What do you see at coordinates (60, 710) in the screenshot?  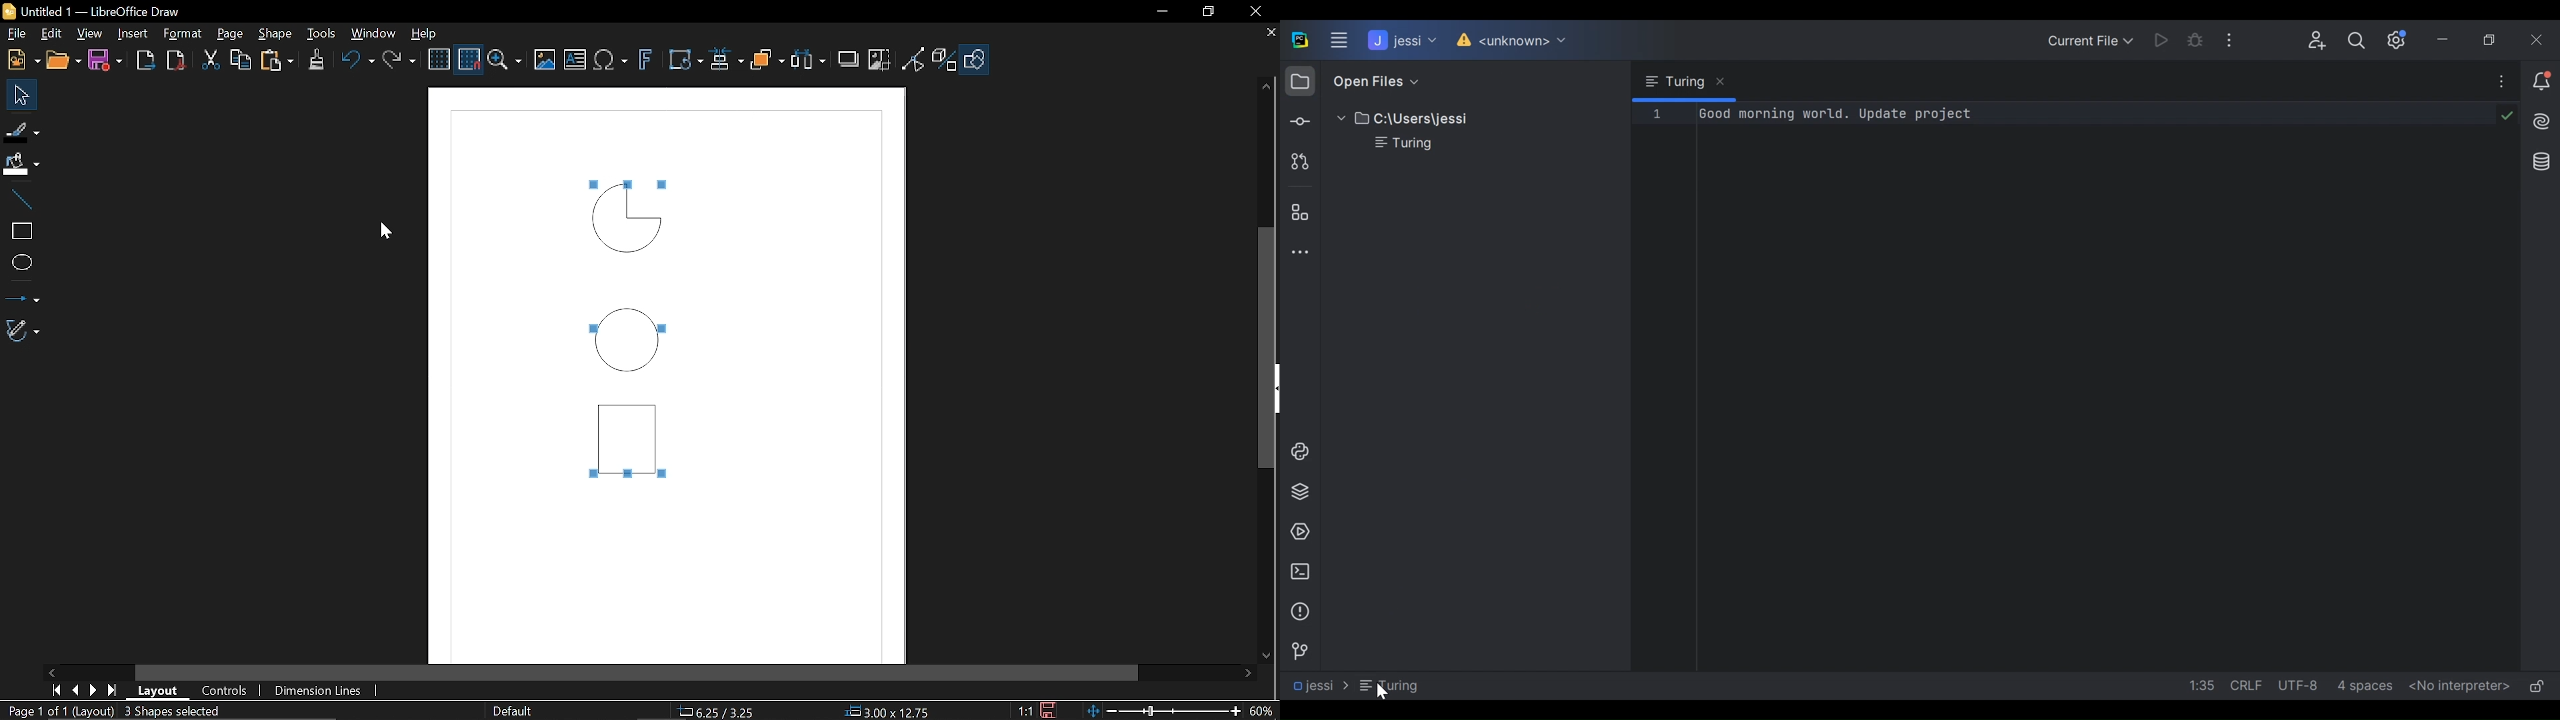 I see `page 1of 1 (Layout)` at bounding box center [60, 710].